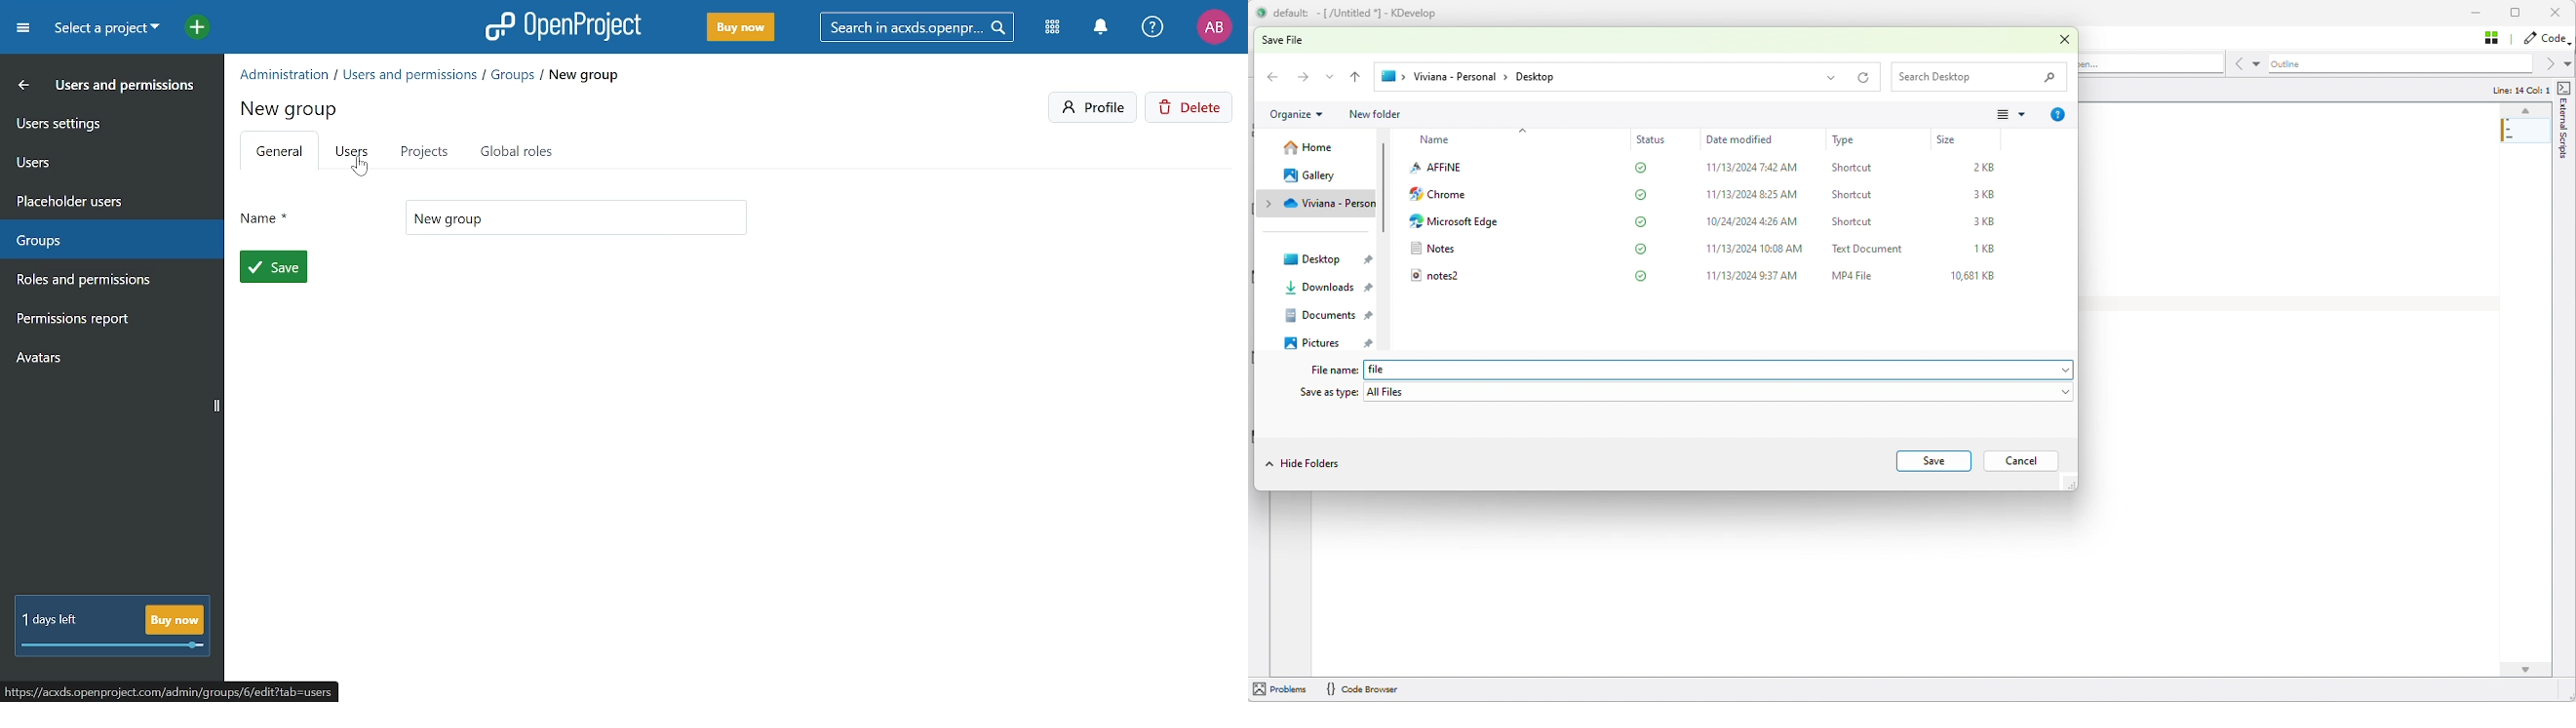  What do you see at coordinates (1720, 369) in the screenshot?
I see `file` at bounding box center [1720, 369].